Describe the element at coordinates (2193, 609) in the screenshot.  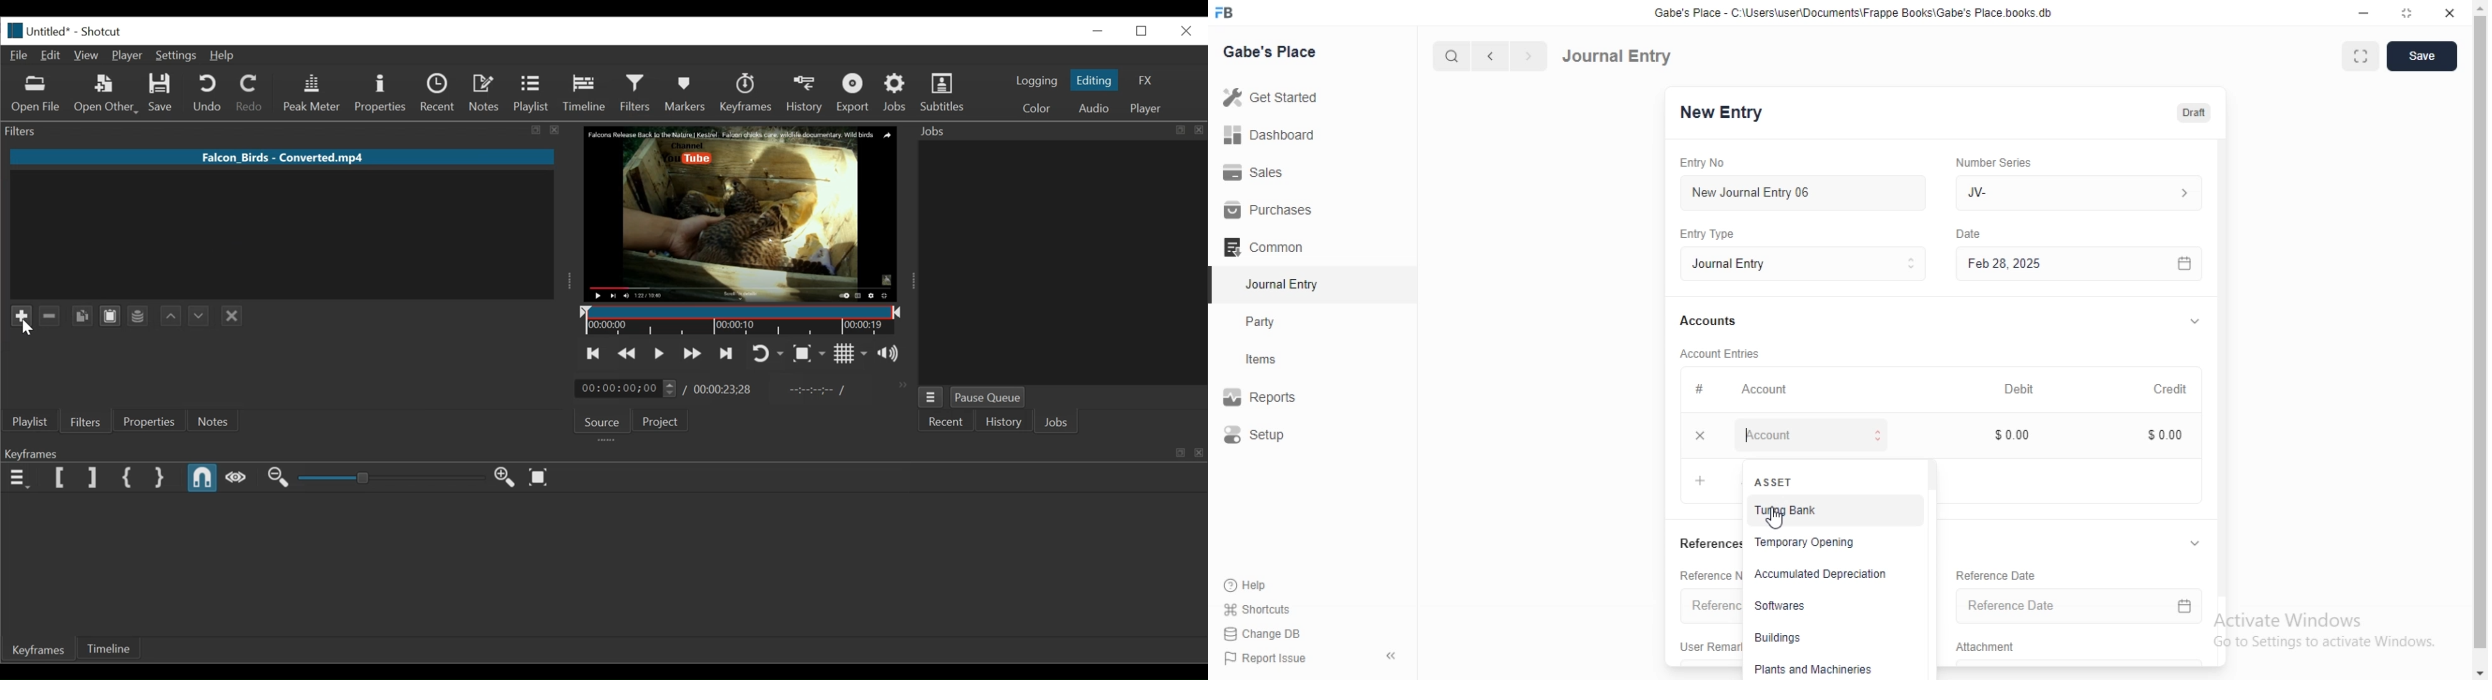
I see `calender` at that location.